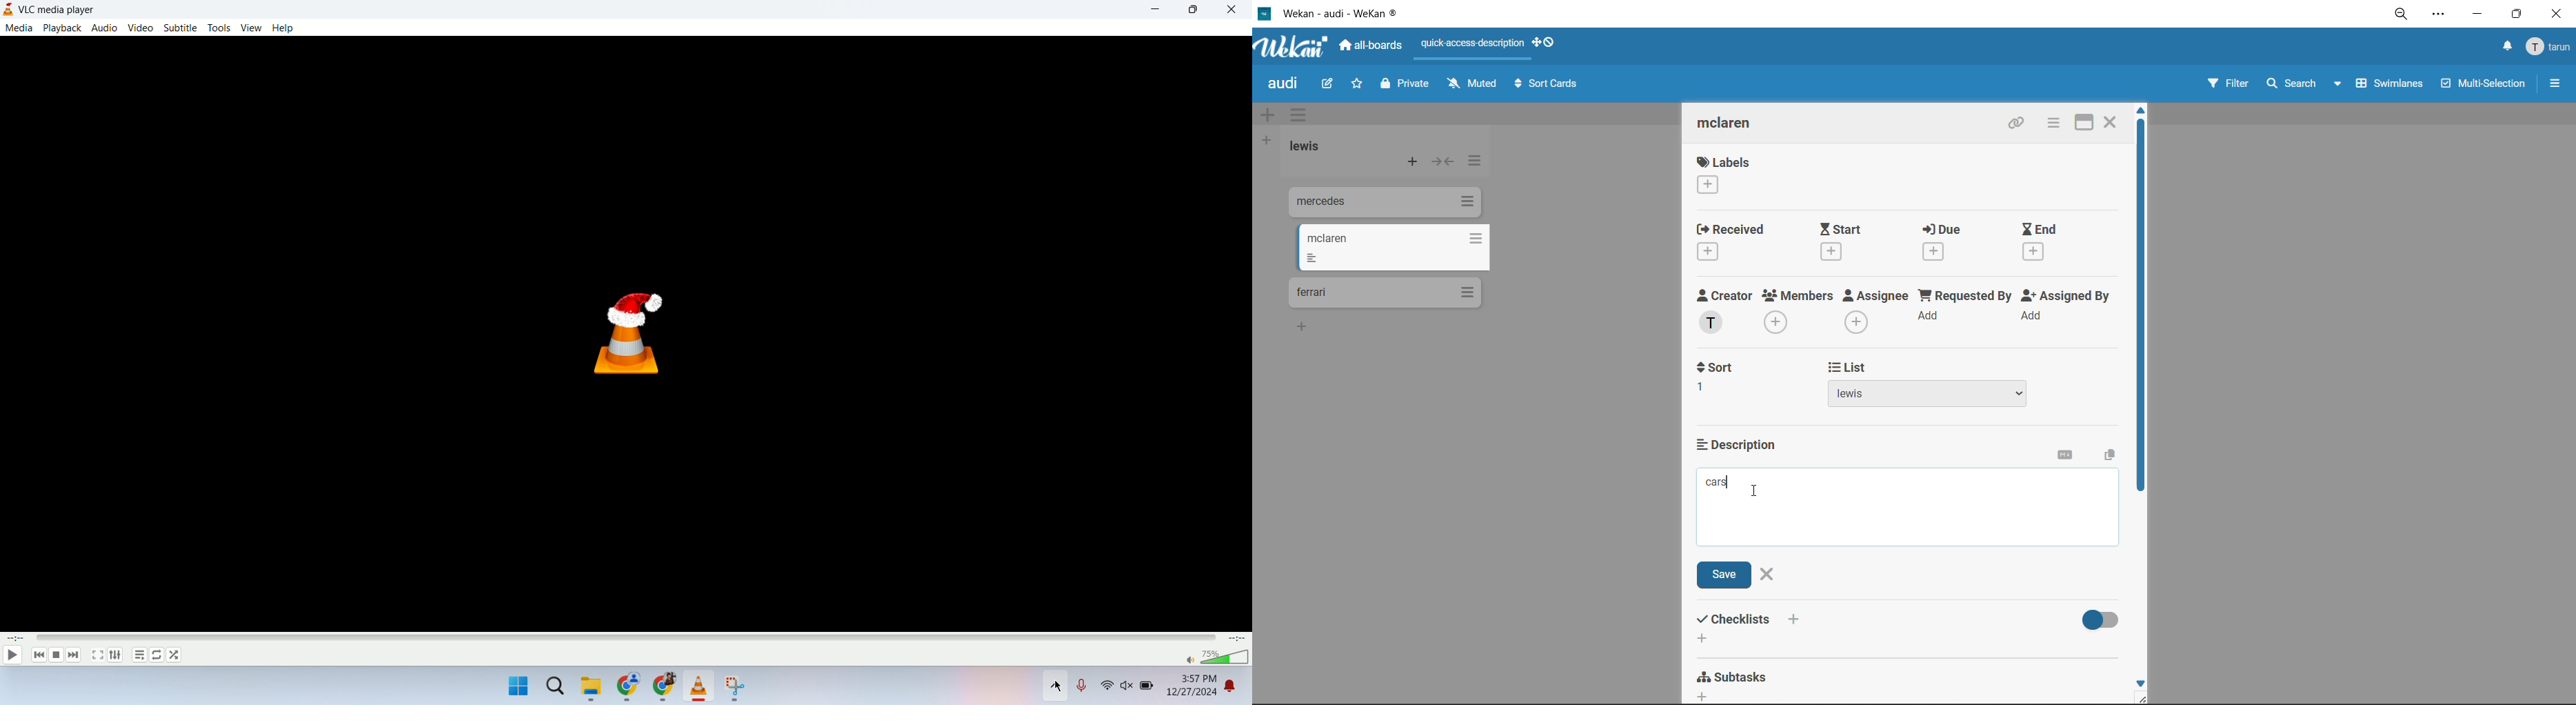 The image size is (2576, 728). I want to click on creator, so click(1728, 312).